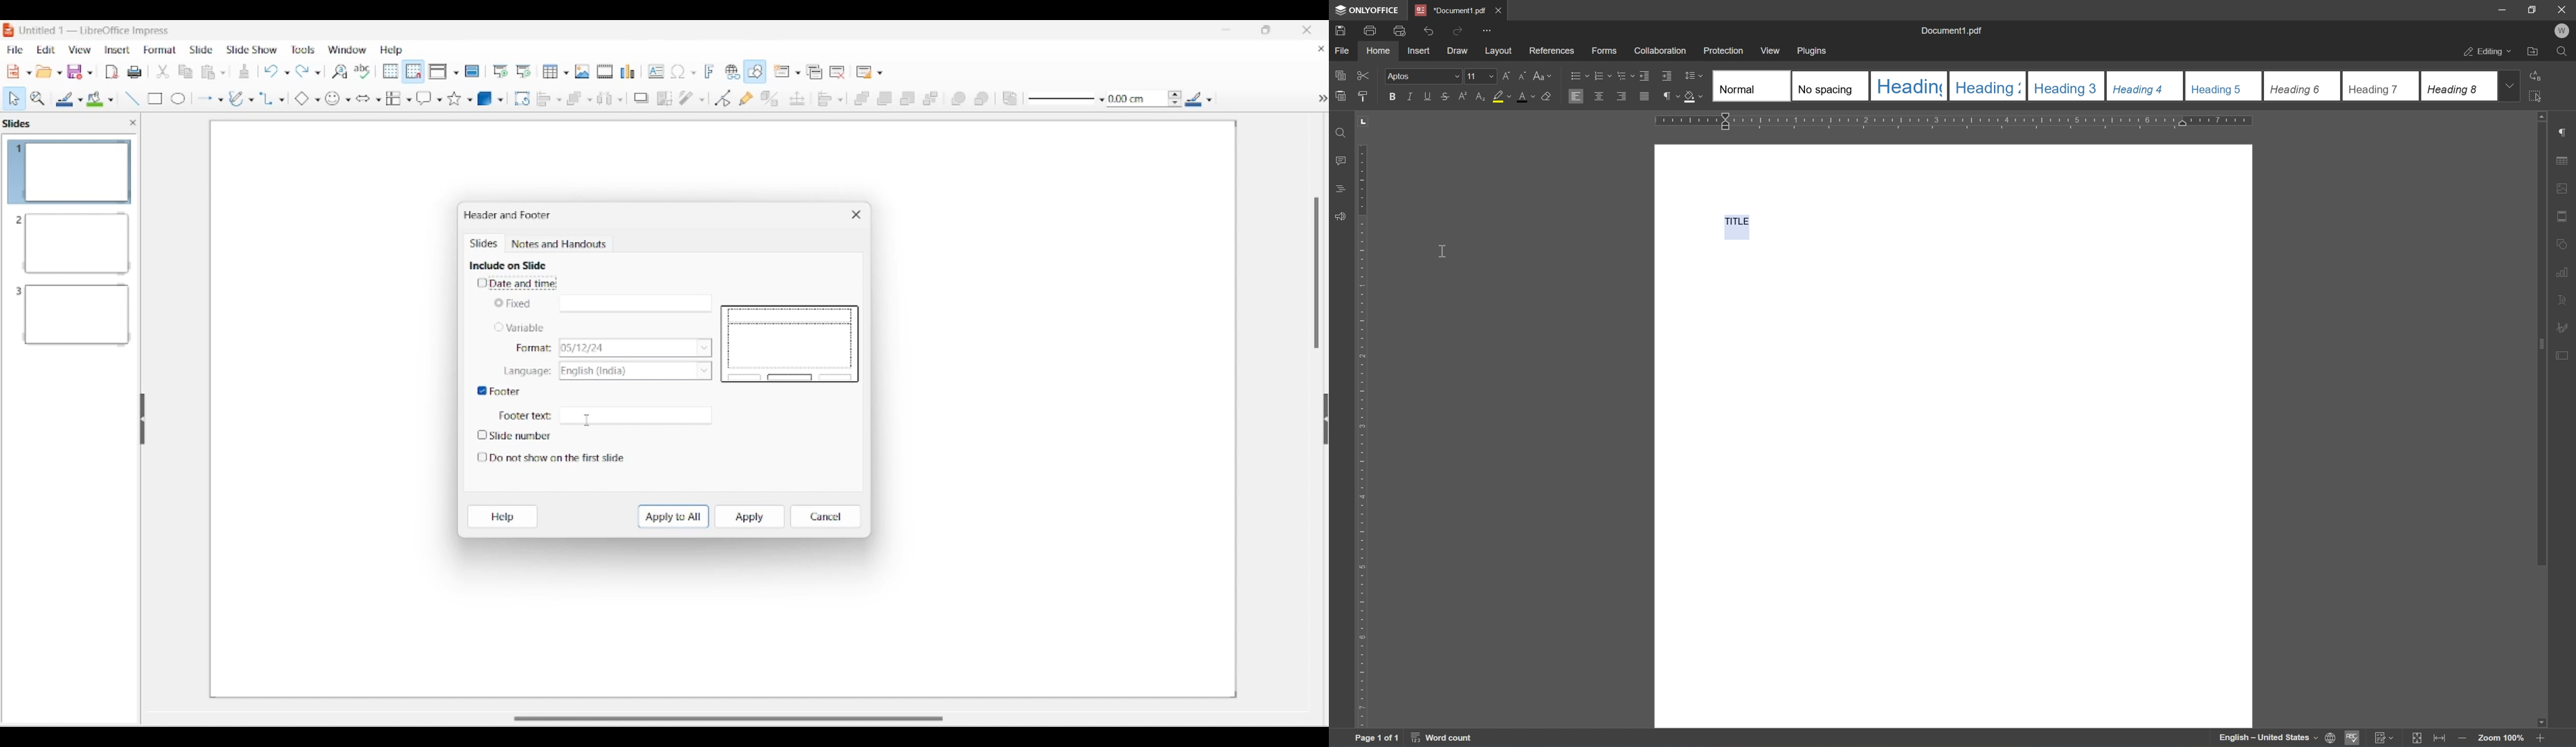 Image resolution: width=2576 pixels, height=756 pixels. What do you see at coordinates (1175, 98) in the screenshot?
I see `Increase/Decrease line thickness` at bounding box center [1175, 98].